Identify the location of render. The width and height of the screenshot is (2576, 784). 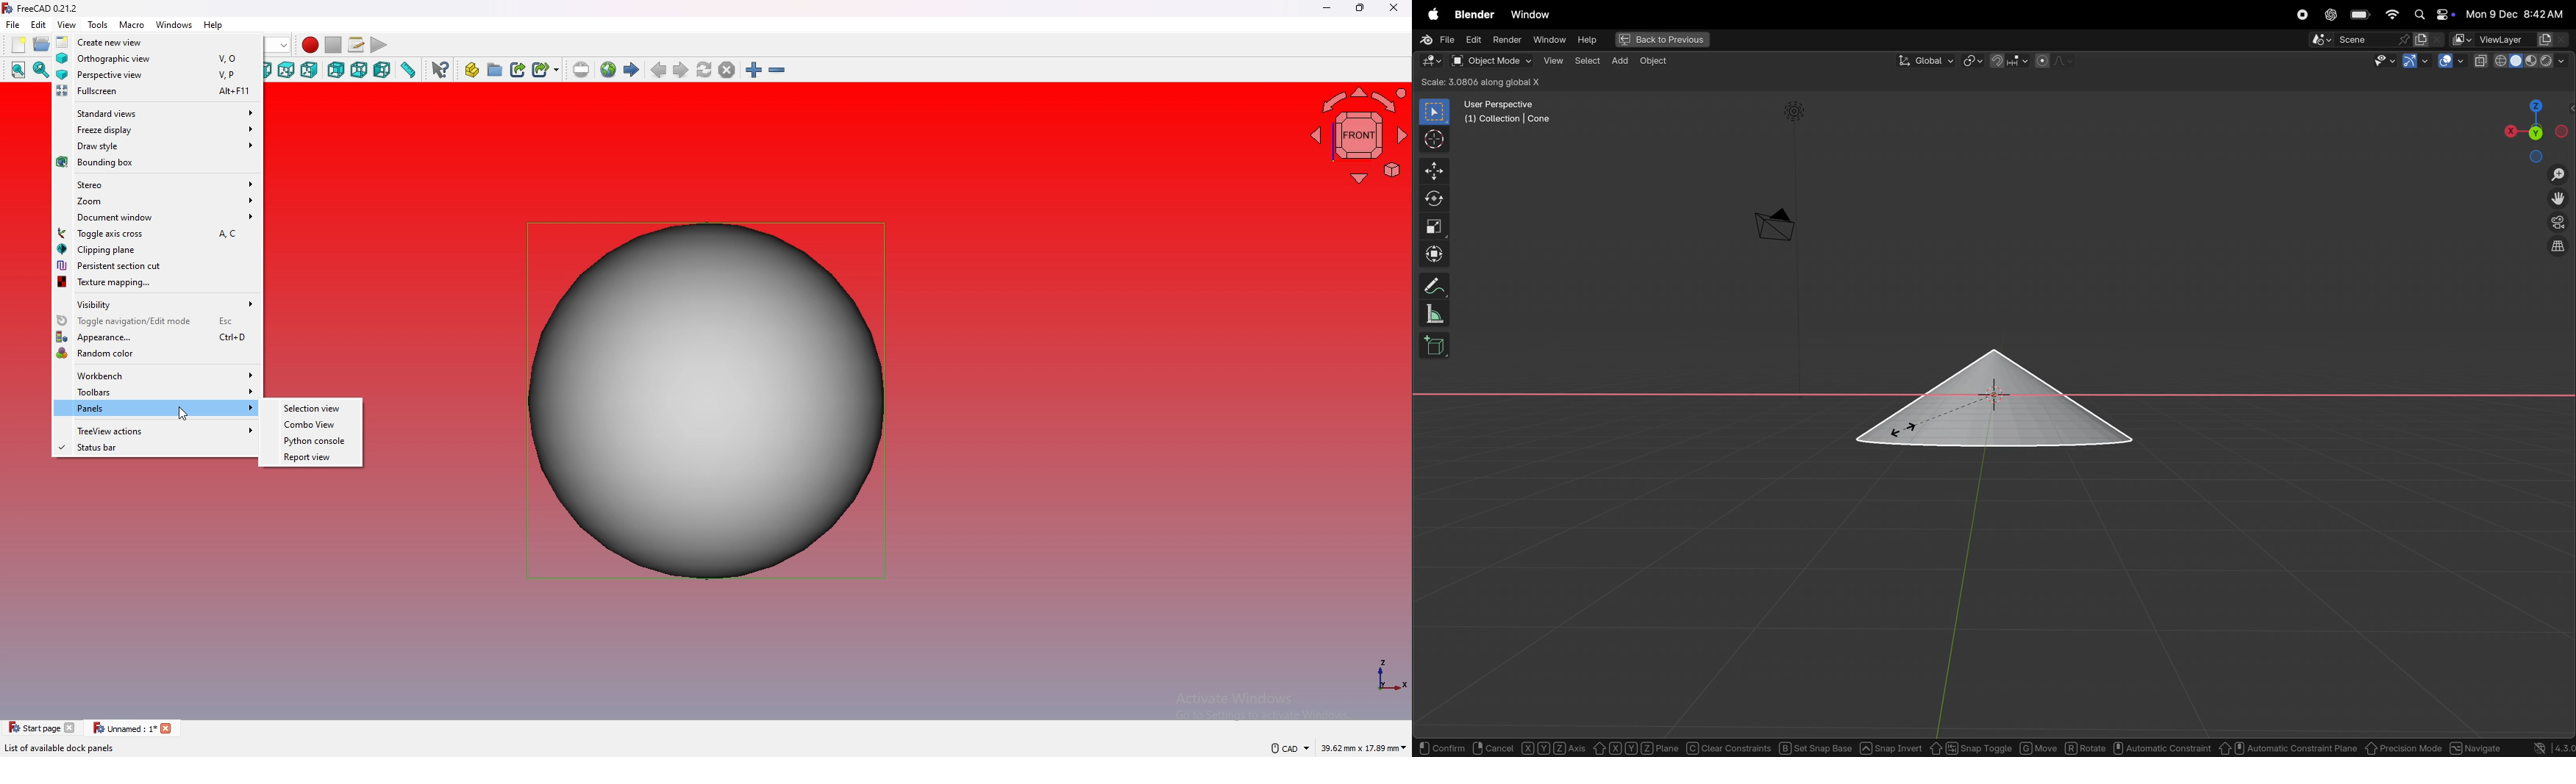
(1506, 40).